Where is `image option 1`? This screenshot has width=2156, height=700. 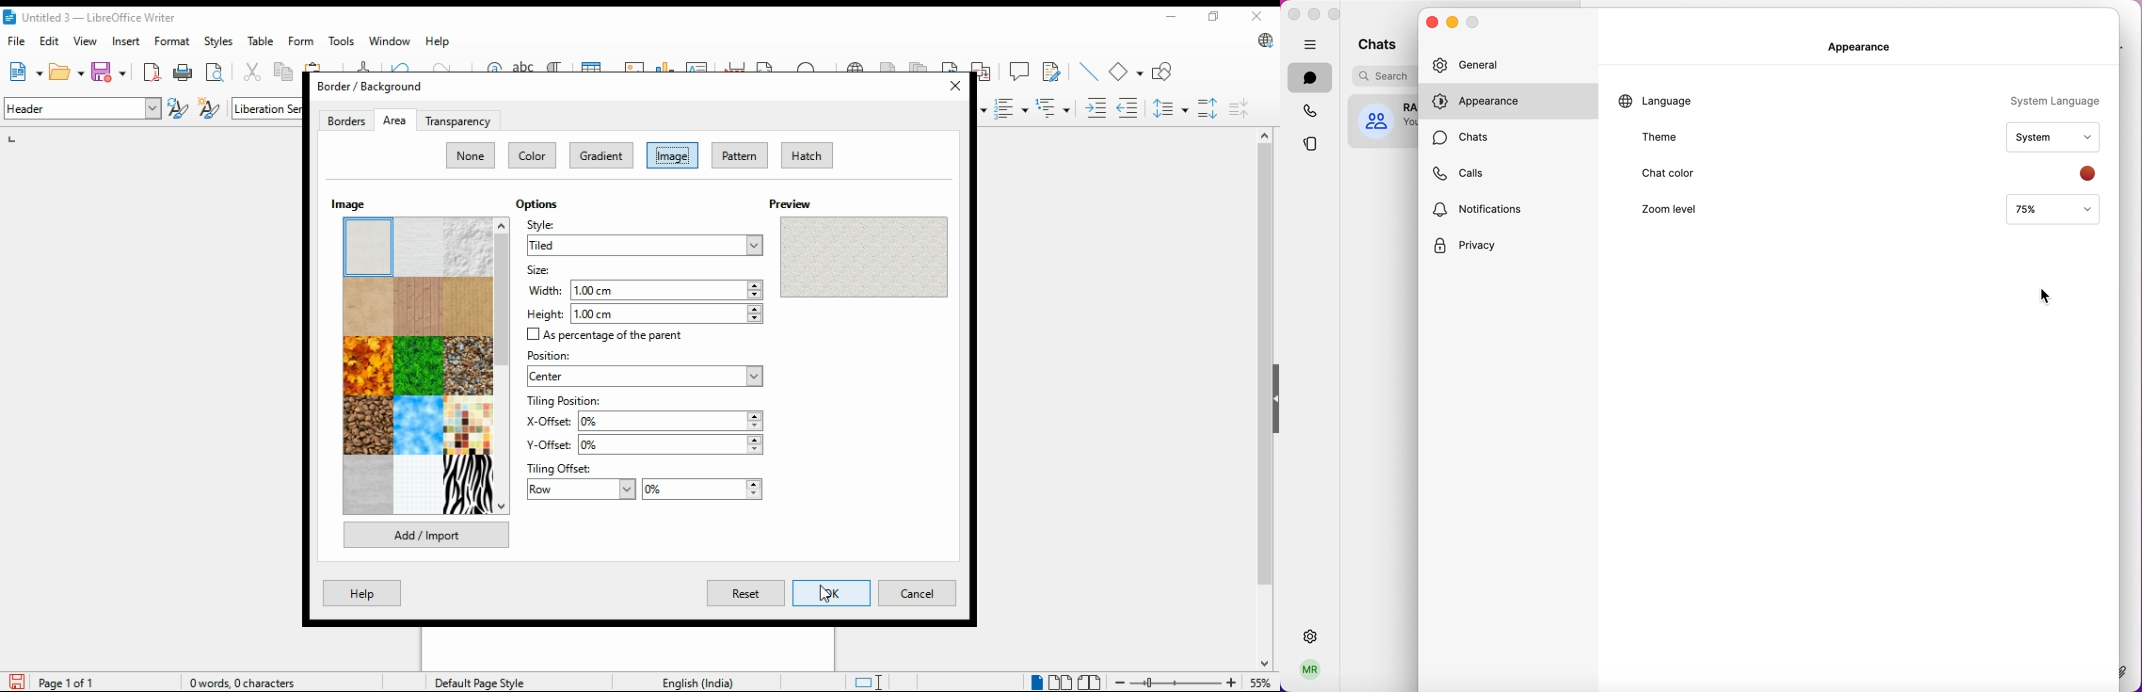
image option 1 is located at coordinates (367, 246).